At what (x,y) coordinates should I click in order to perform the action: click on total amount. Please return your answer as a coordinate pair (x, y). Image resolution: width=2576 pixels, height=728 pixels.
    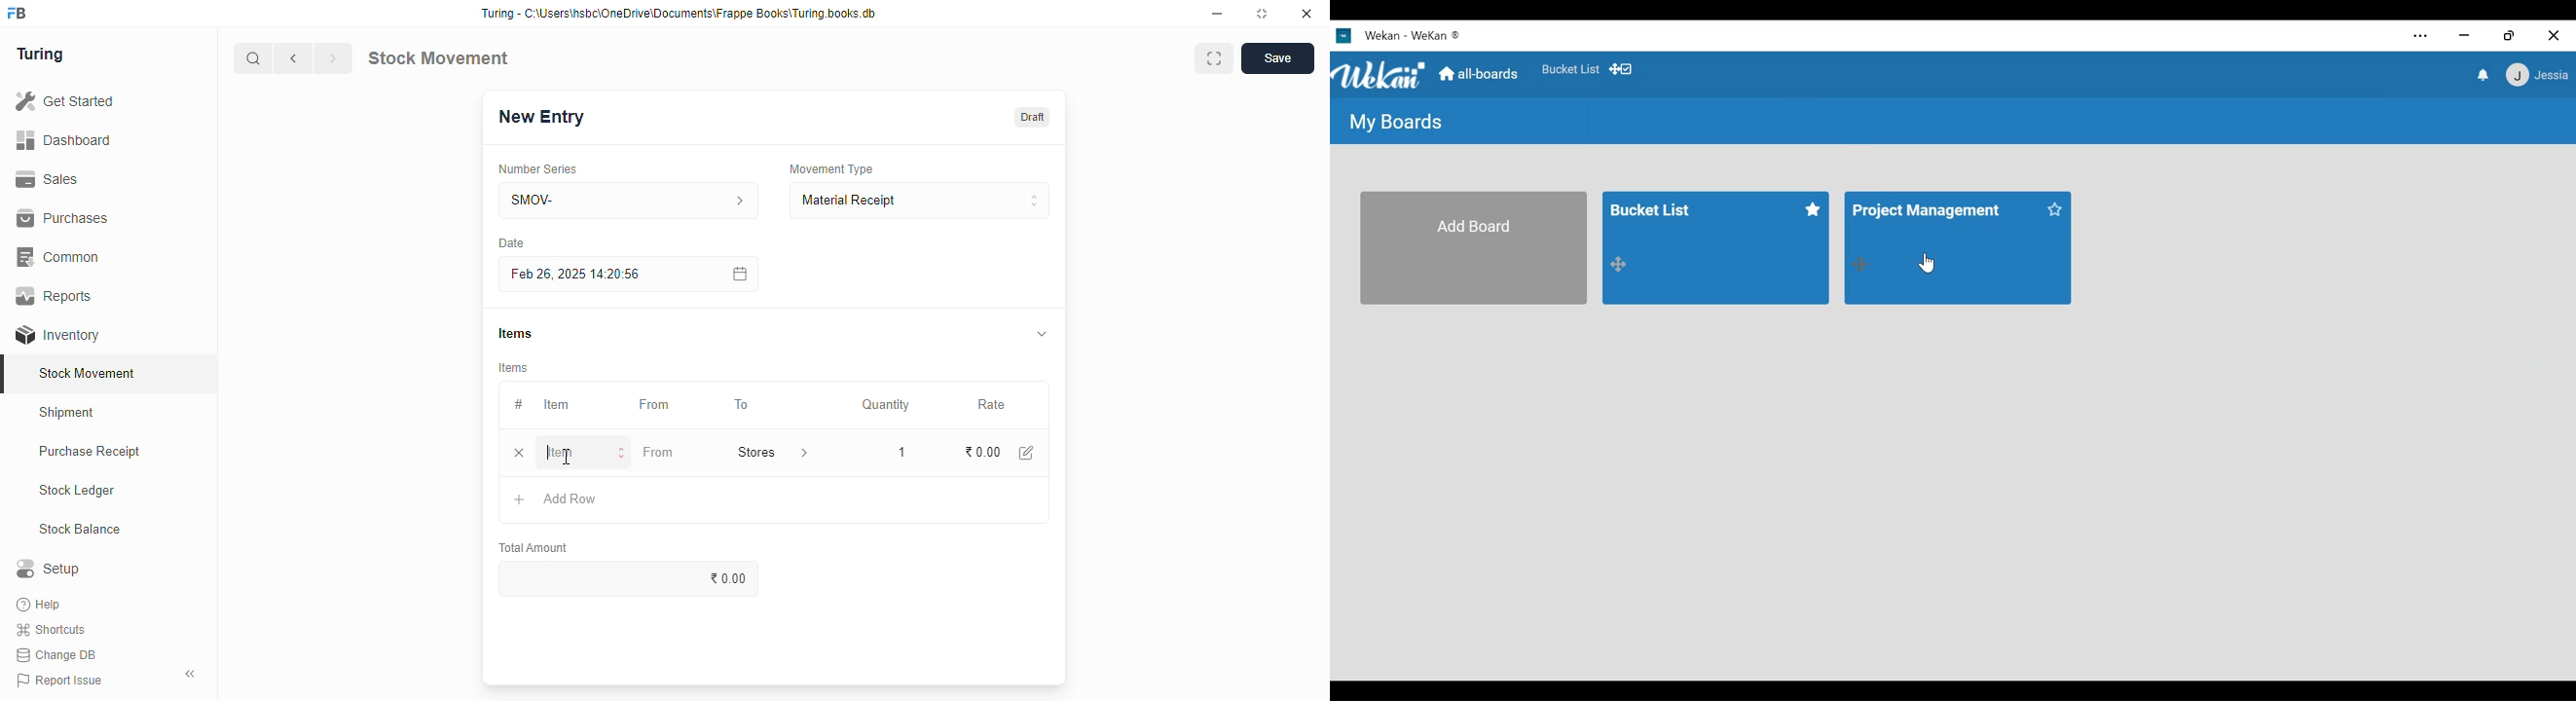
    Looking at the image, I should click on (534, 548).